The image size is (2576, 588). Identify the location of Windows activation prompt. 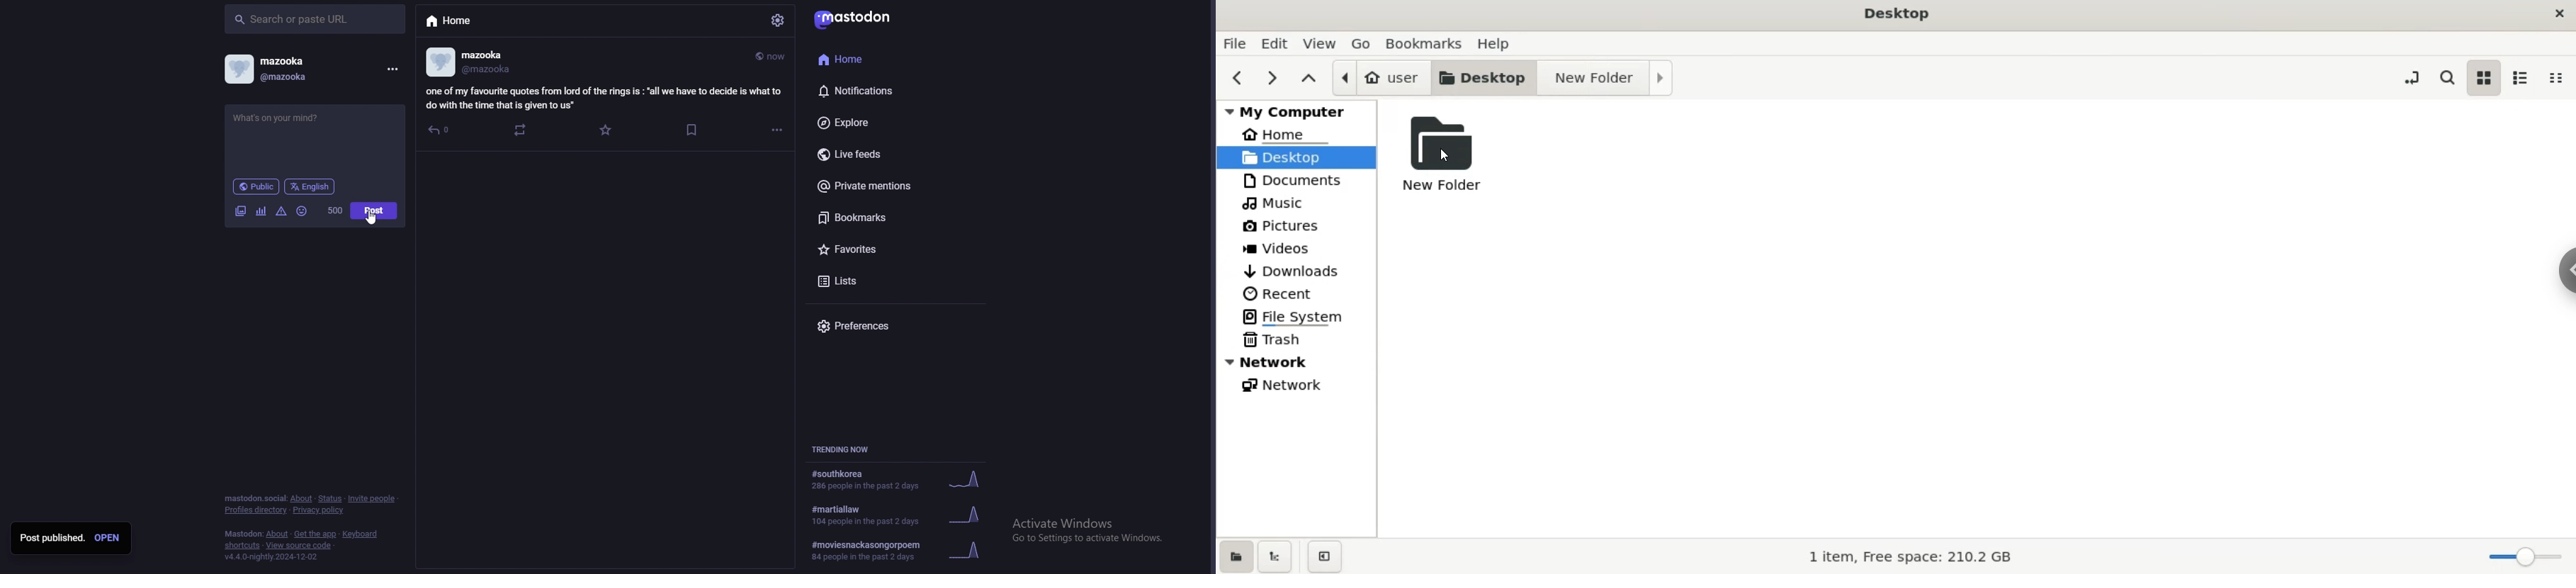
(1098, 529).